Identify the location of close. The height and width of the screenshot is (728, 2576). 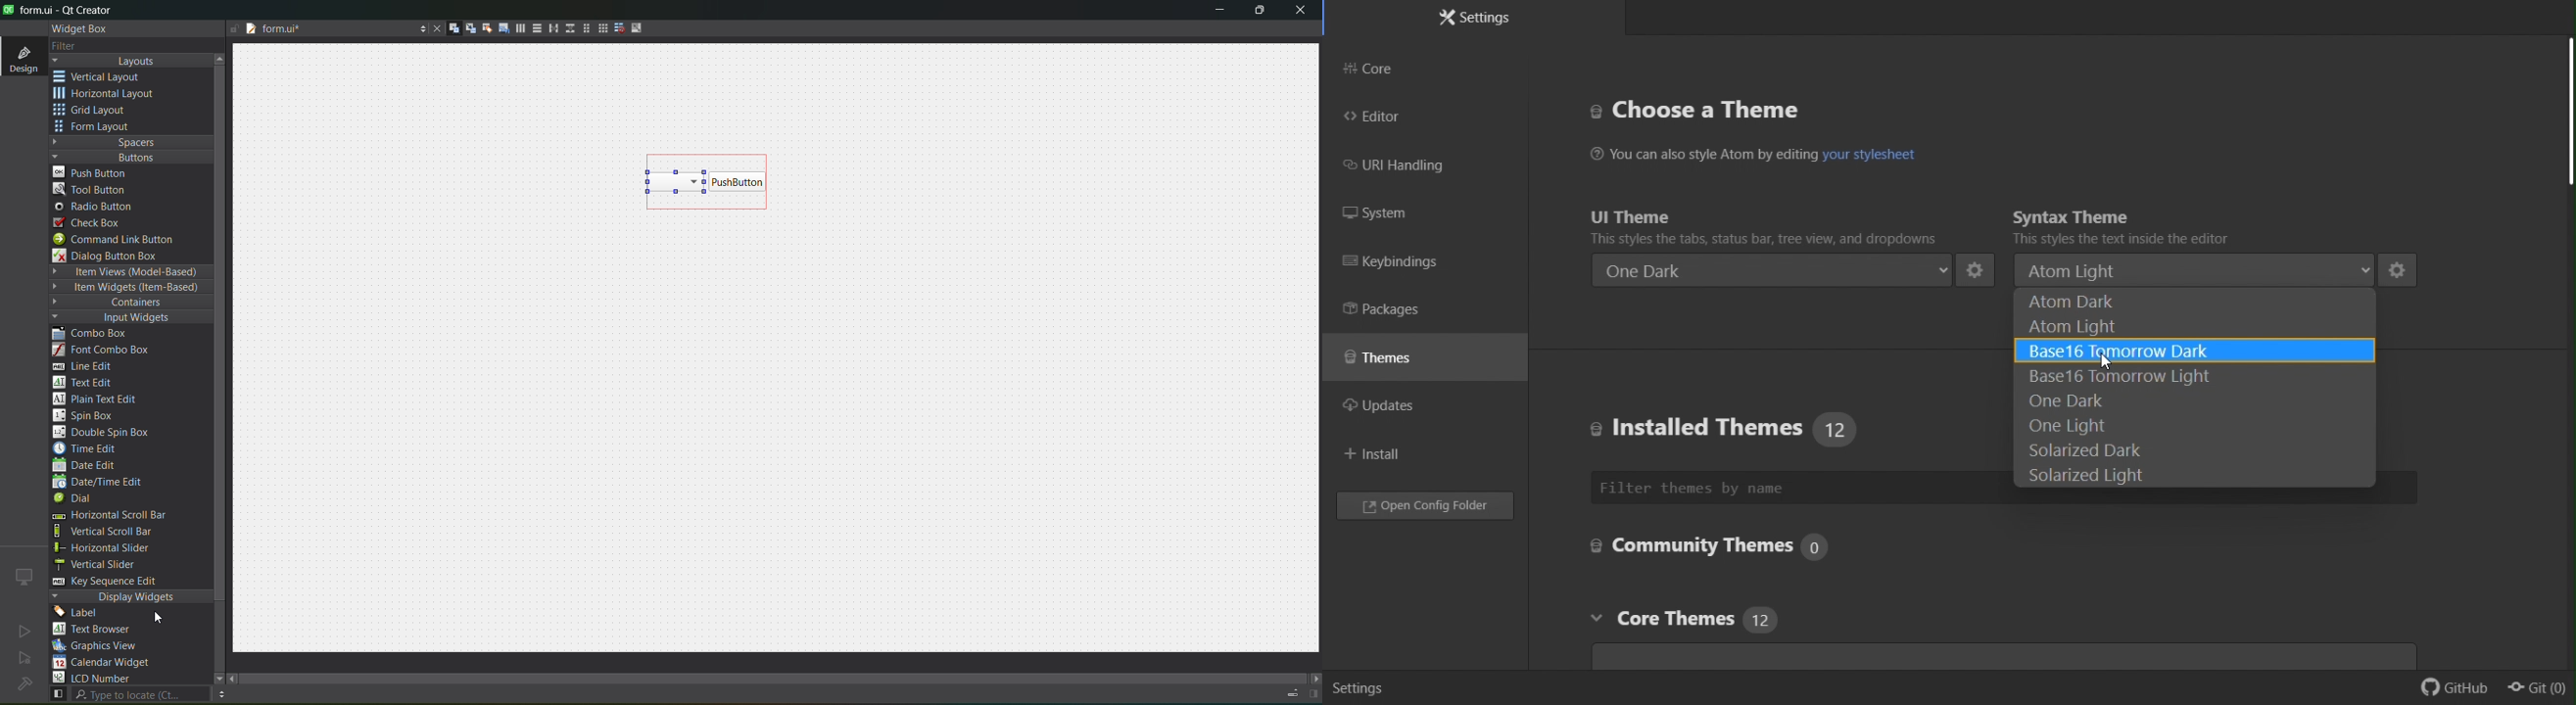
(1300, 12).